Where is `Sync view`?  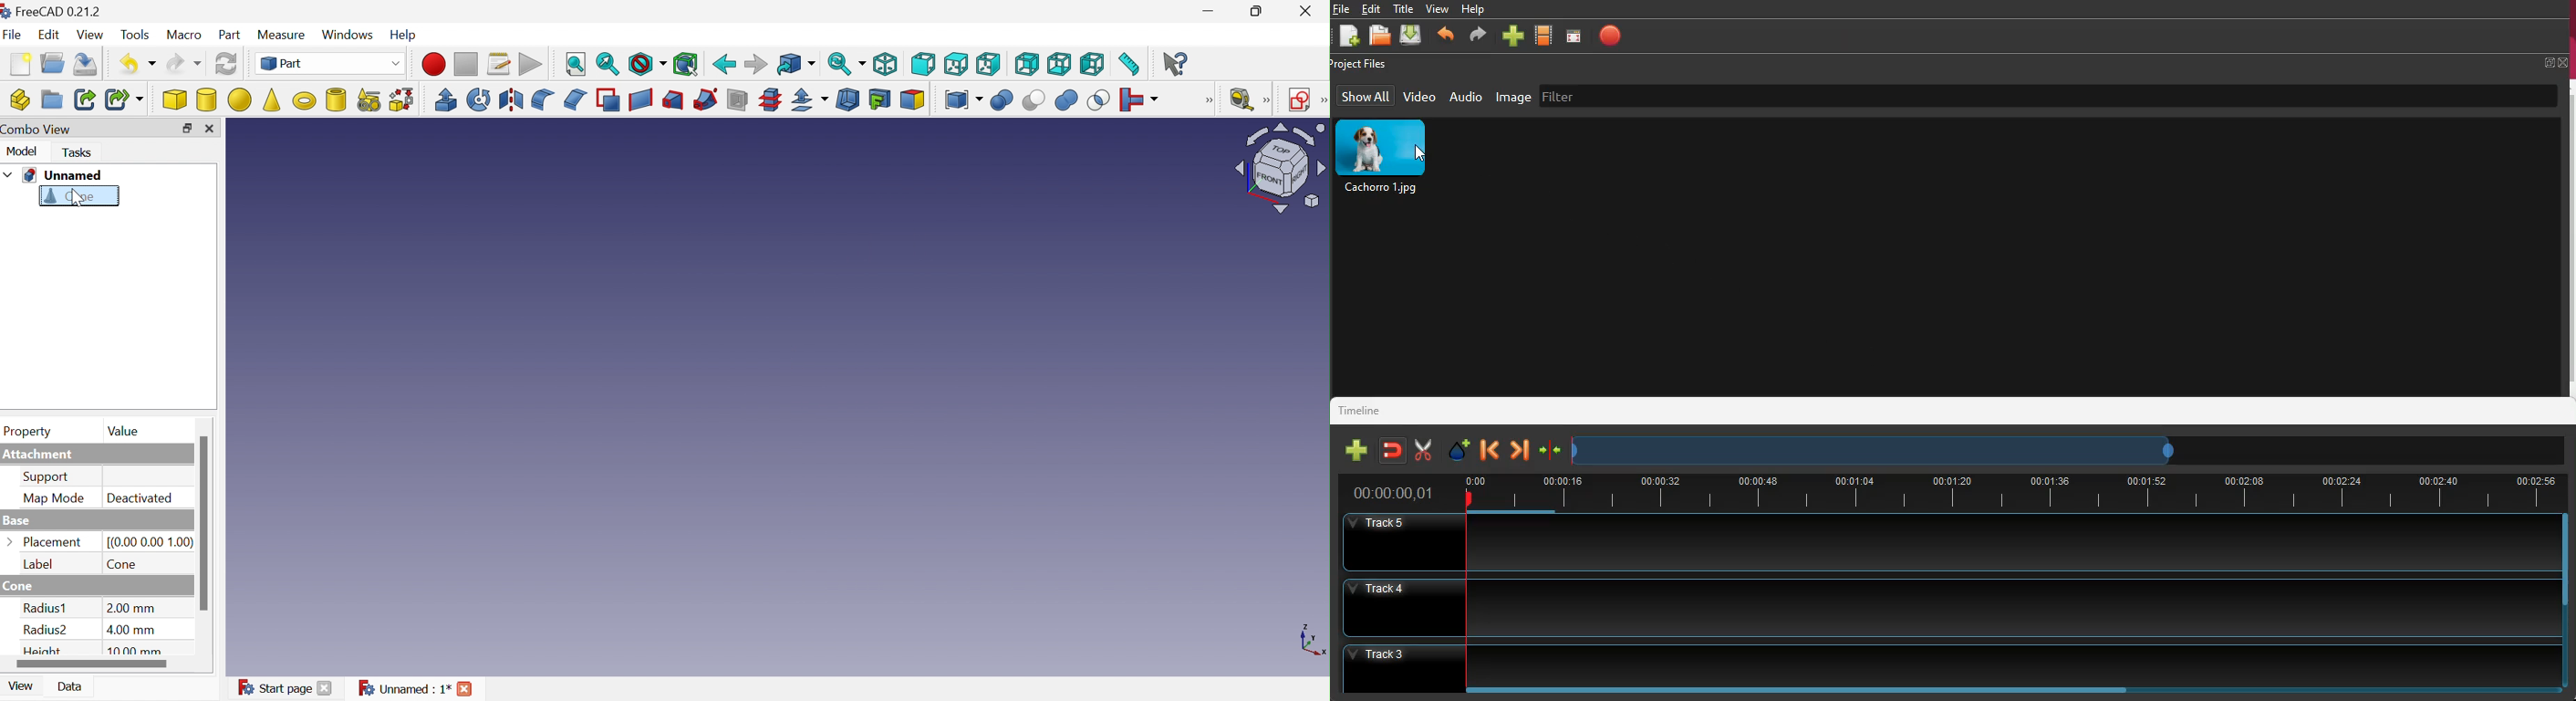
Sync view is located at coordinates (846, 63).